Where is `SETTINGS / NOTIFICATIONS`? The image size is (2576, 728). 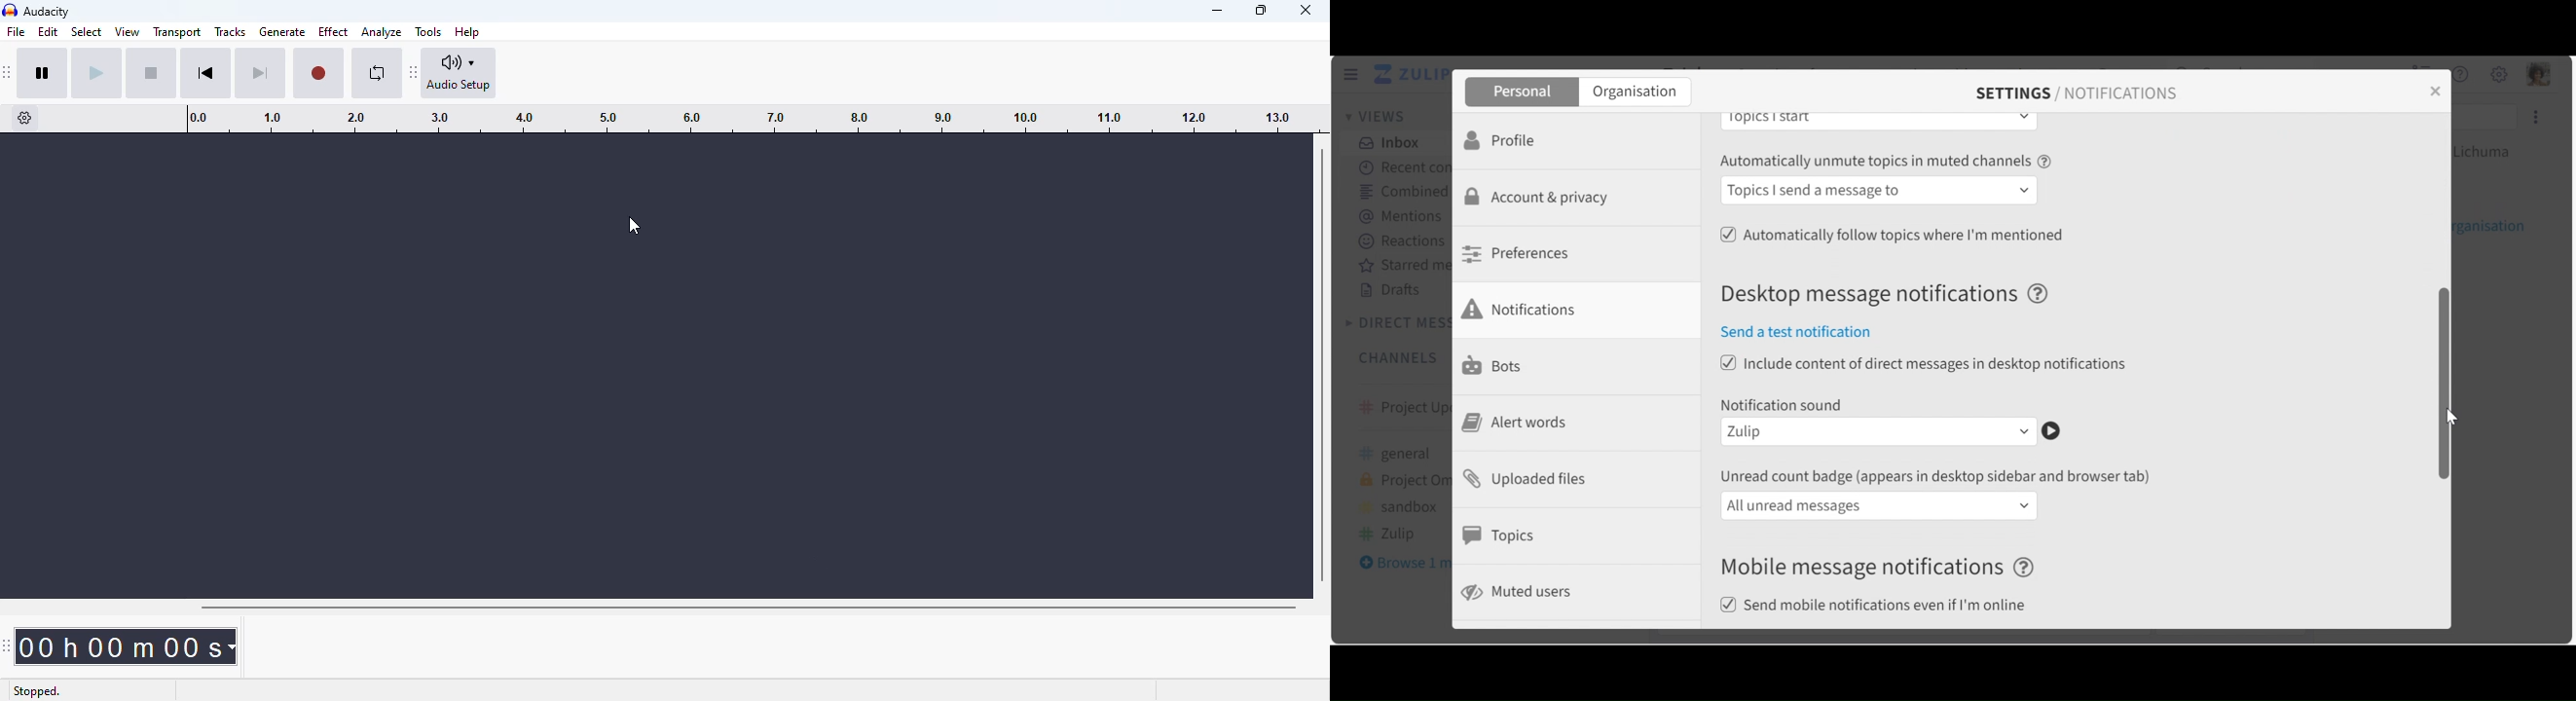 SETTINGS / NOTIFICATIONS is located at coordinates (2076, 93).